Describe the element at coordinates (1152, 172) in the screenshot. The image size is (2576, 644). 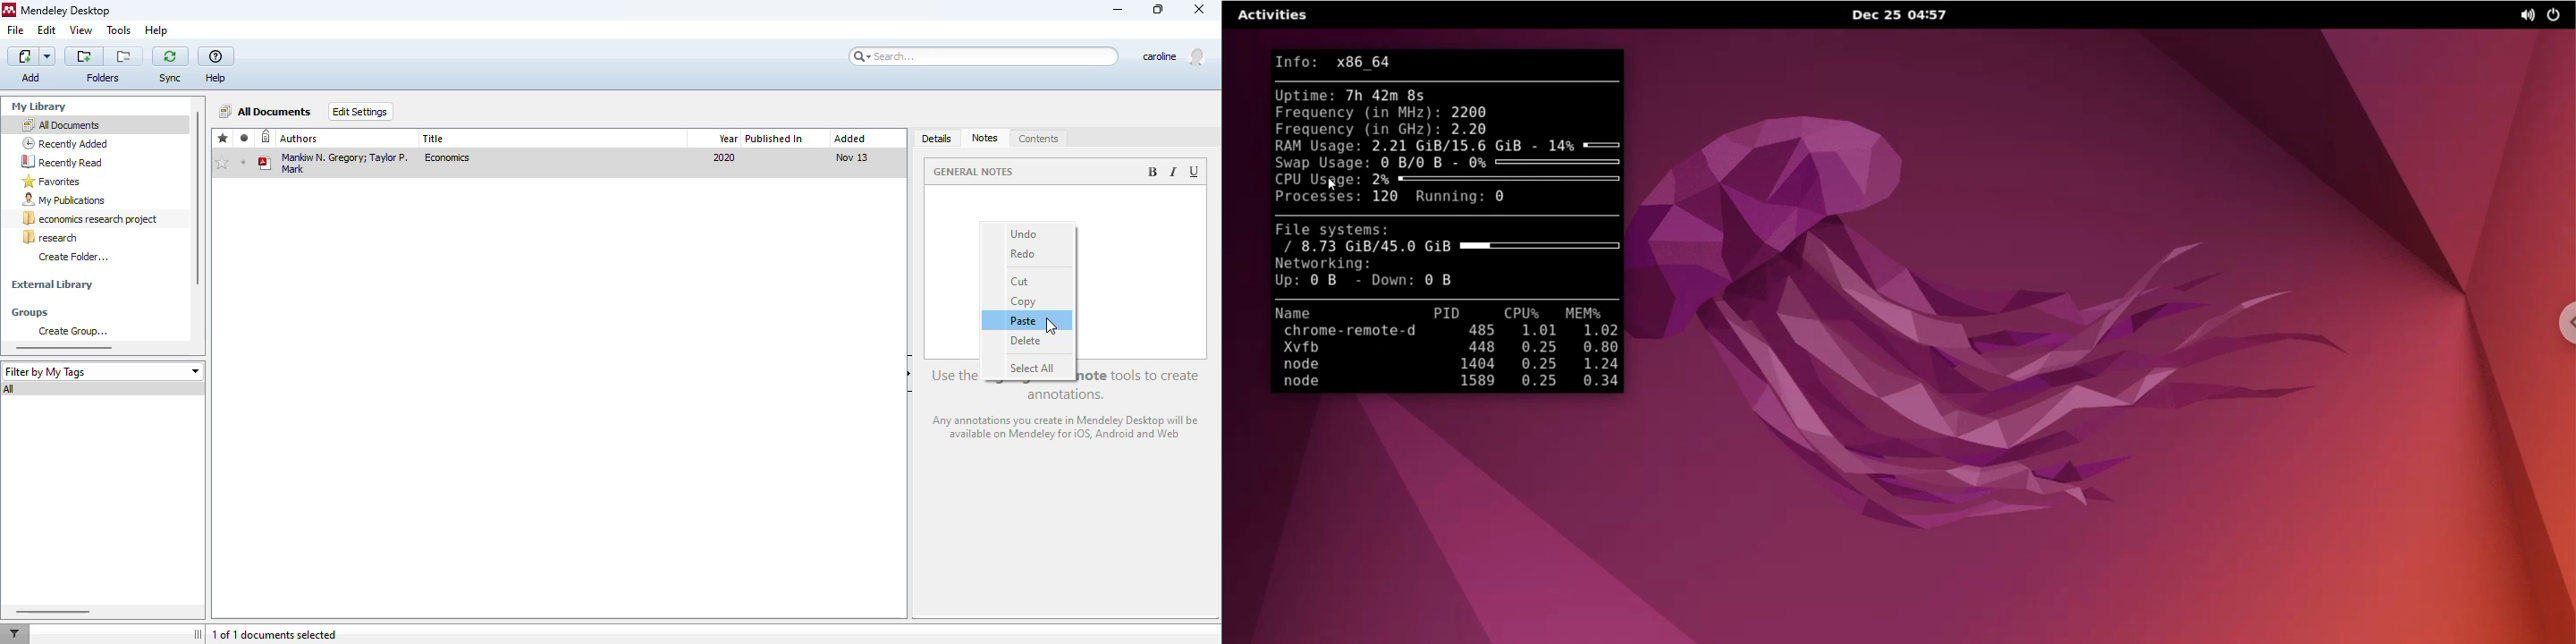
I see `bold` at that location.